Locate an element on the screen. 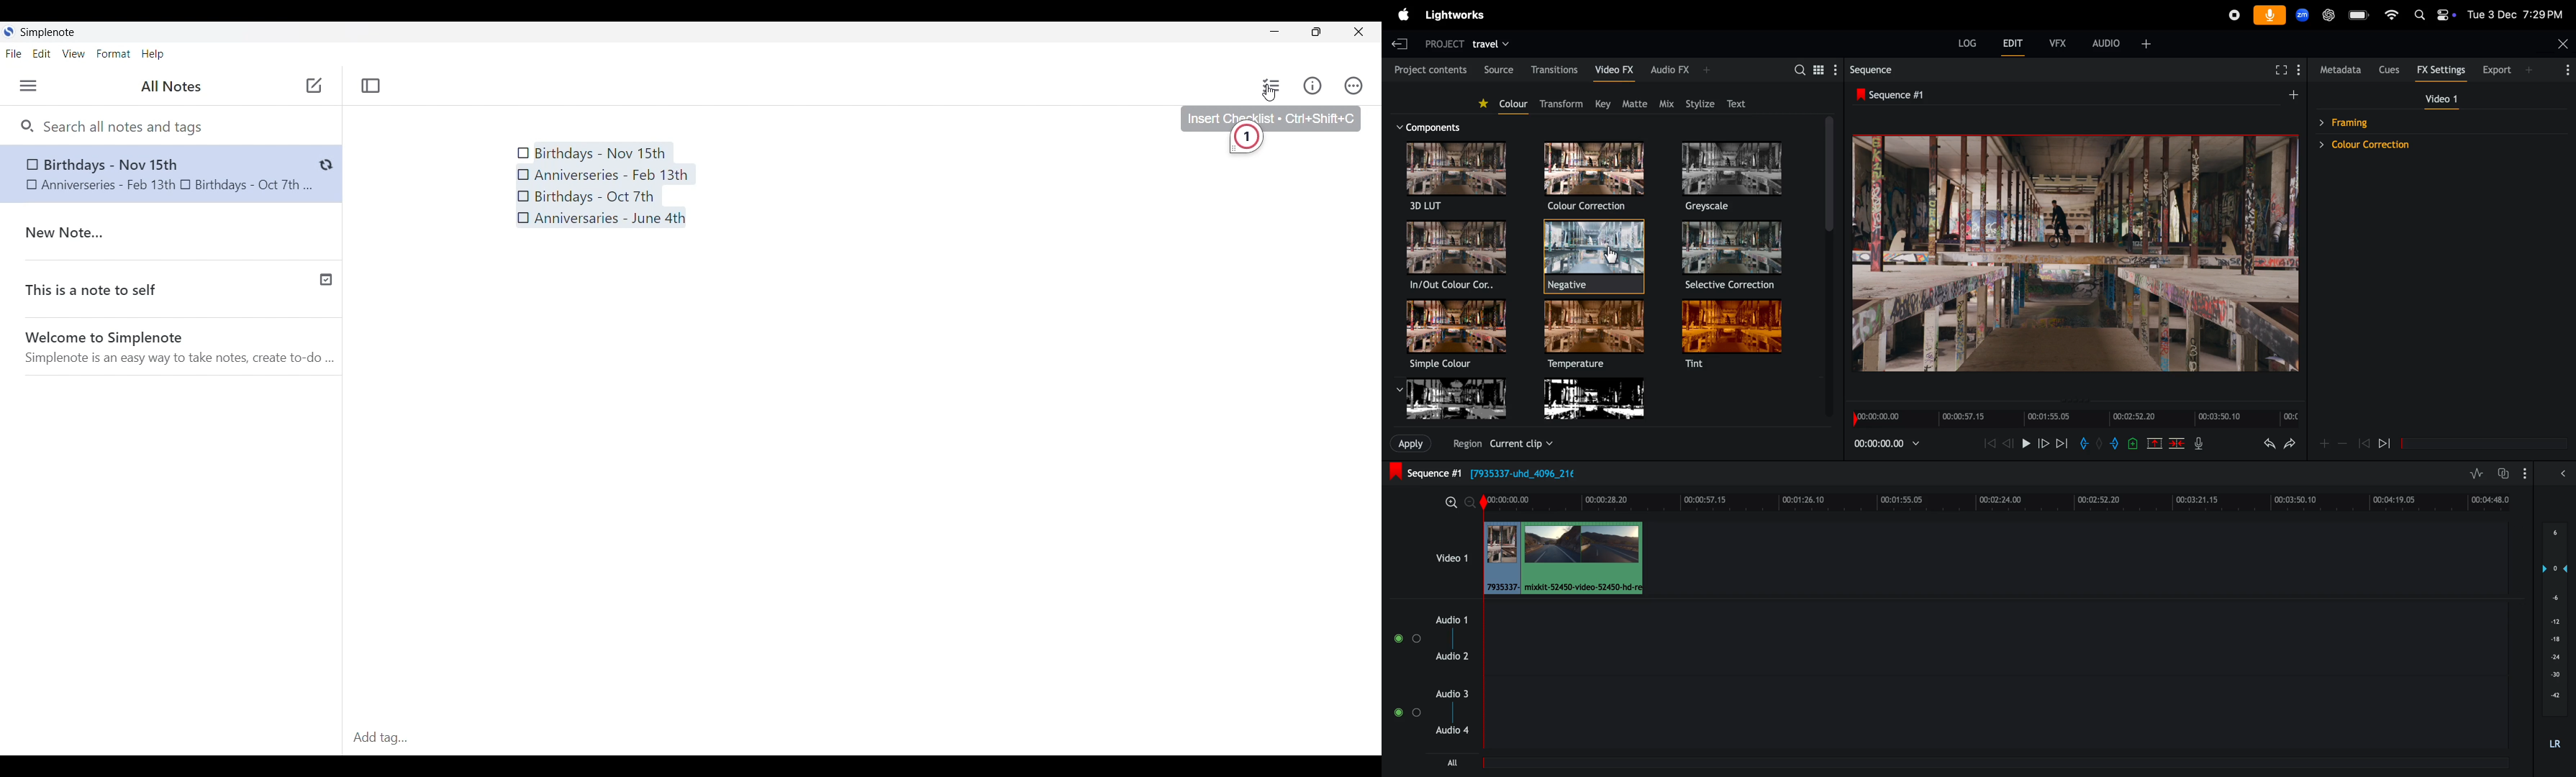  addclips is located at coordinates (1562, 558).